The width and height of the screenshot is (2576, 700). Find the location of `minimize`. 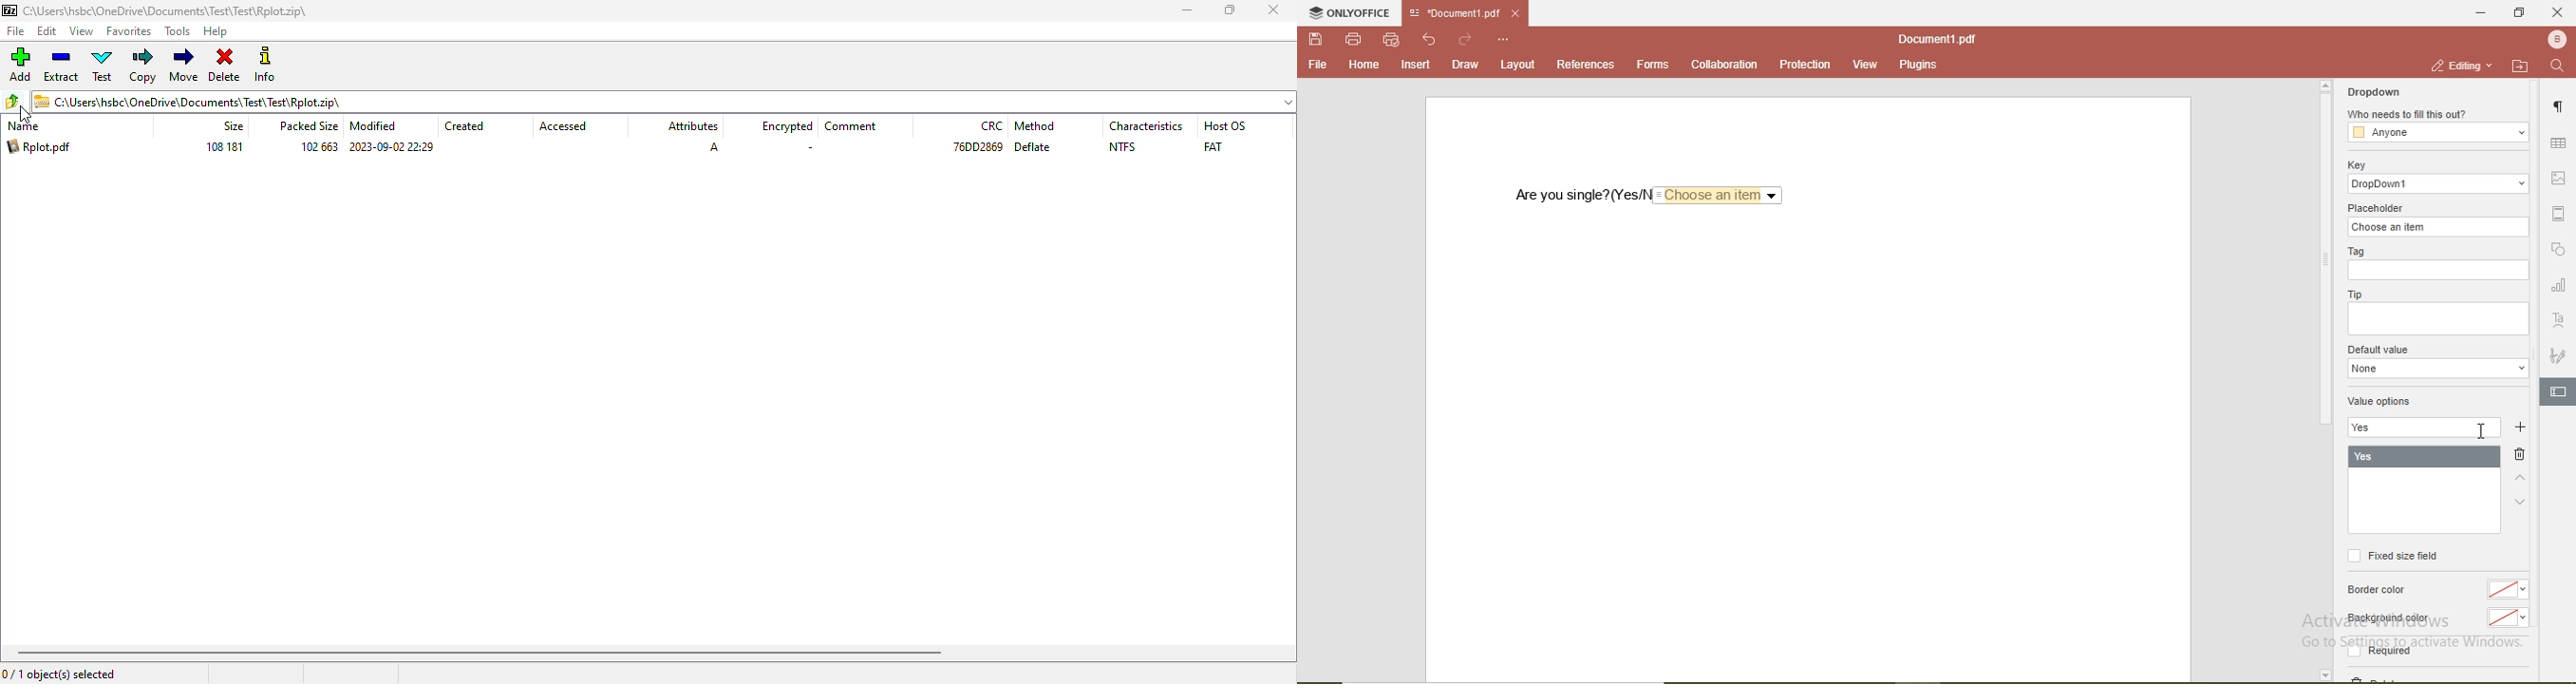

minimize is located at coordinates (1186, 10).